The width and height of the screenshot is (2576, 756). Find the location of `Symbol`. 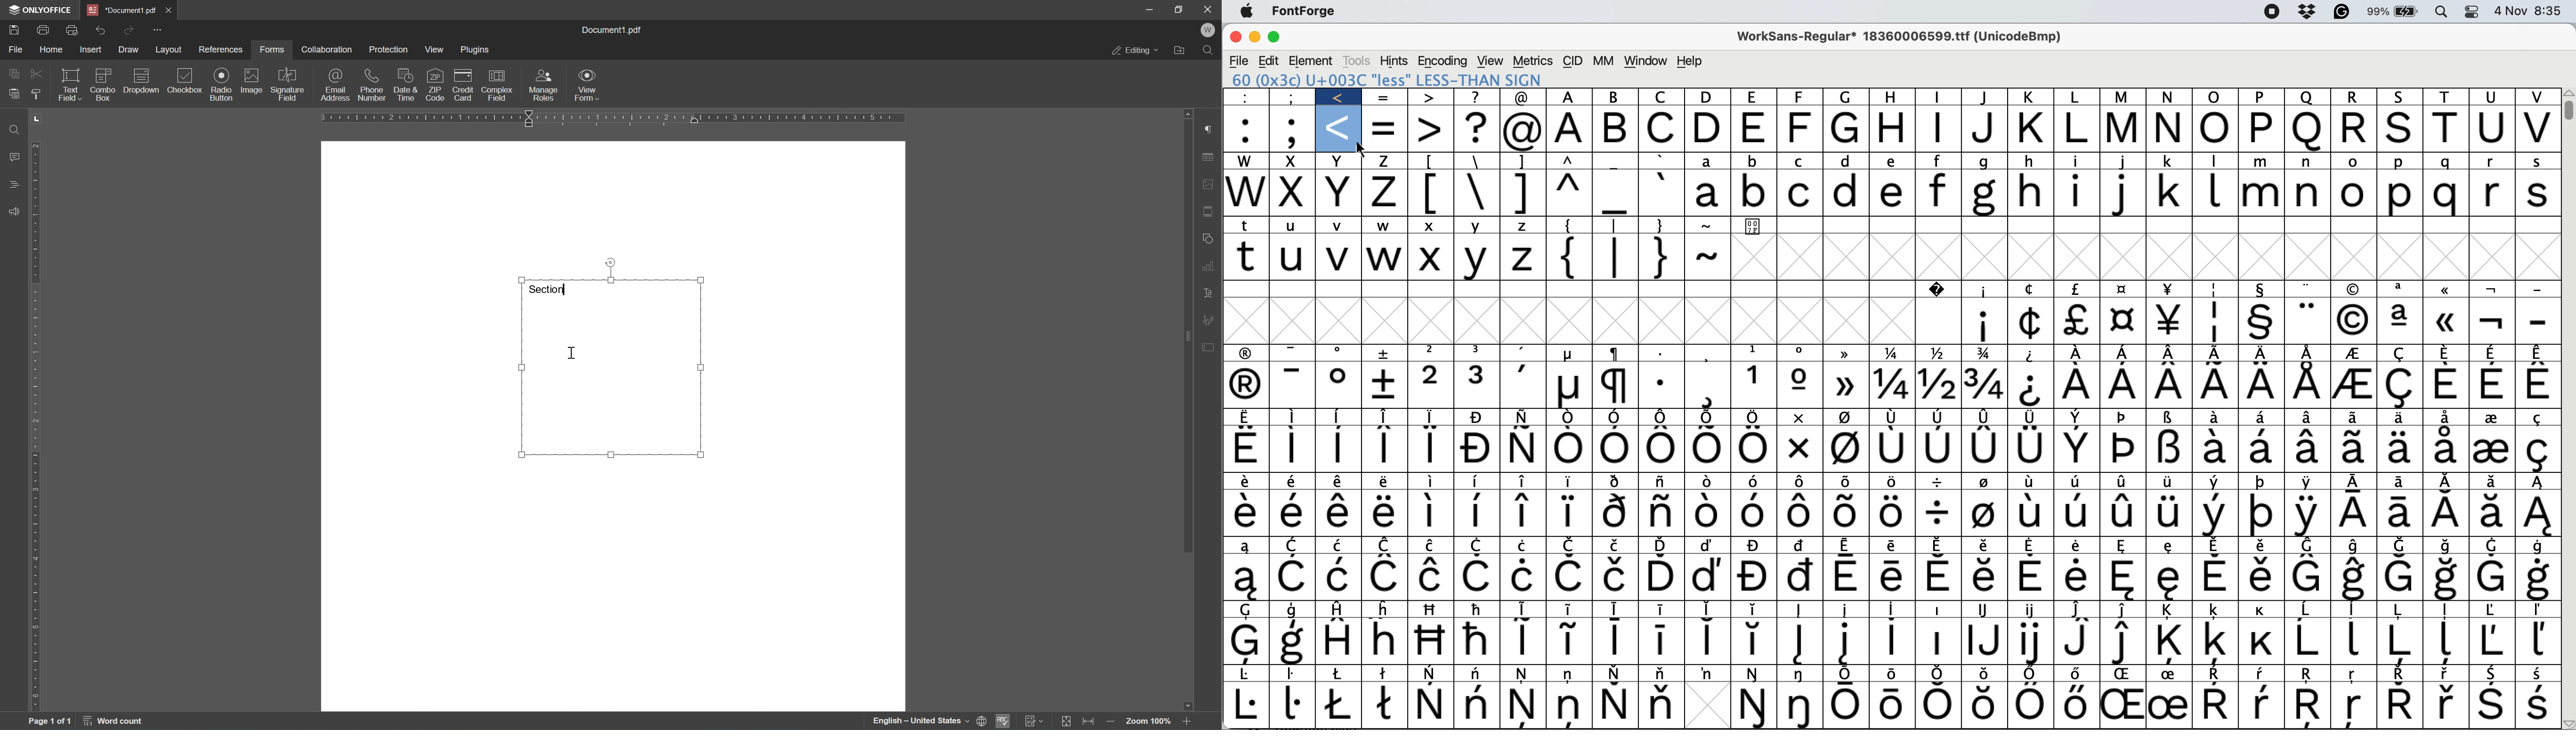

Symbol is located at coordinates (1662, 607).